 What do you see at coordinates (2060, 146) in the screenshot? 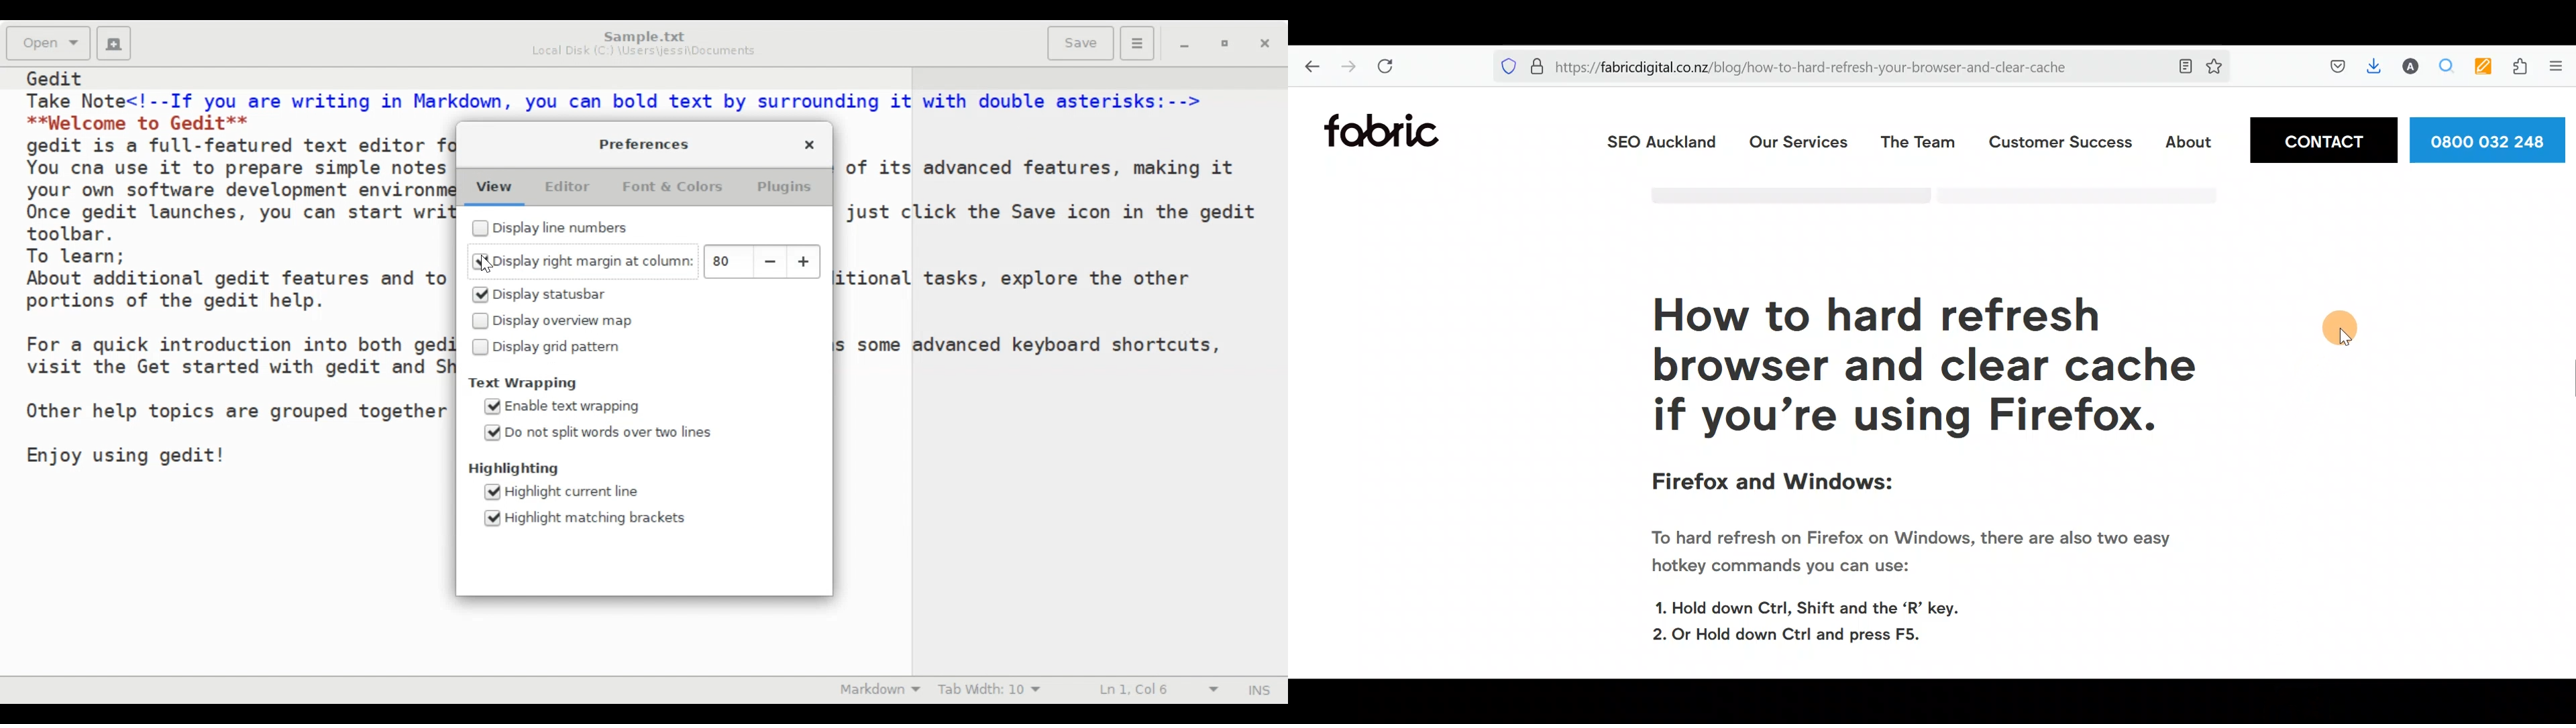
I see `Customer Success` at bounding box center [2060, 146].